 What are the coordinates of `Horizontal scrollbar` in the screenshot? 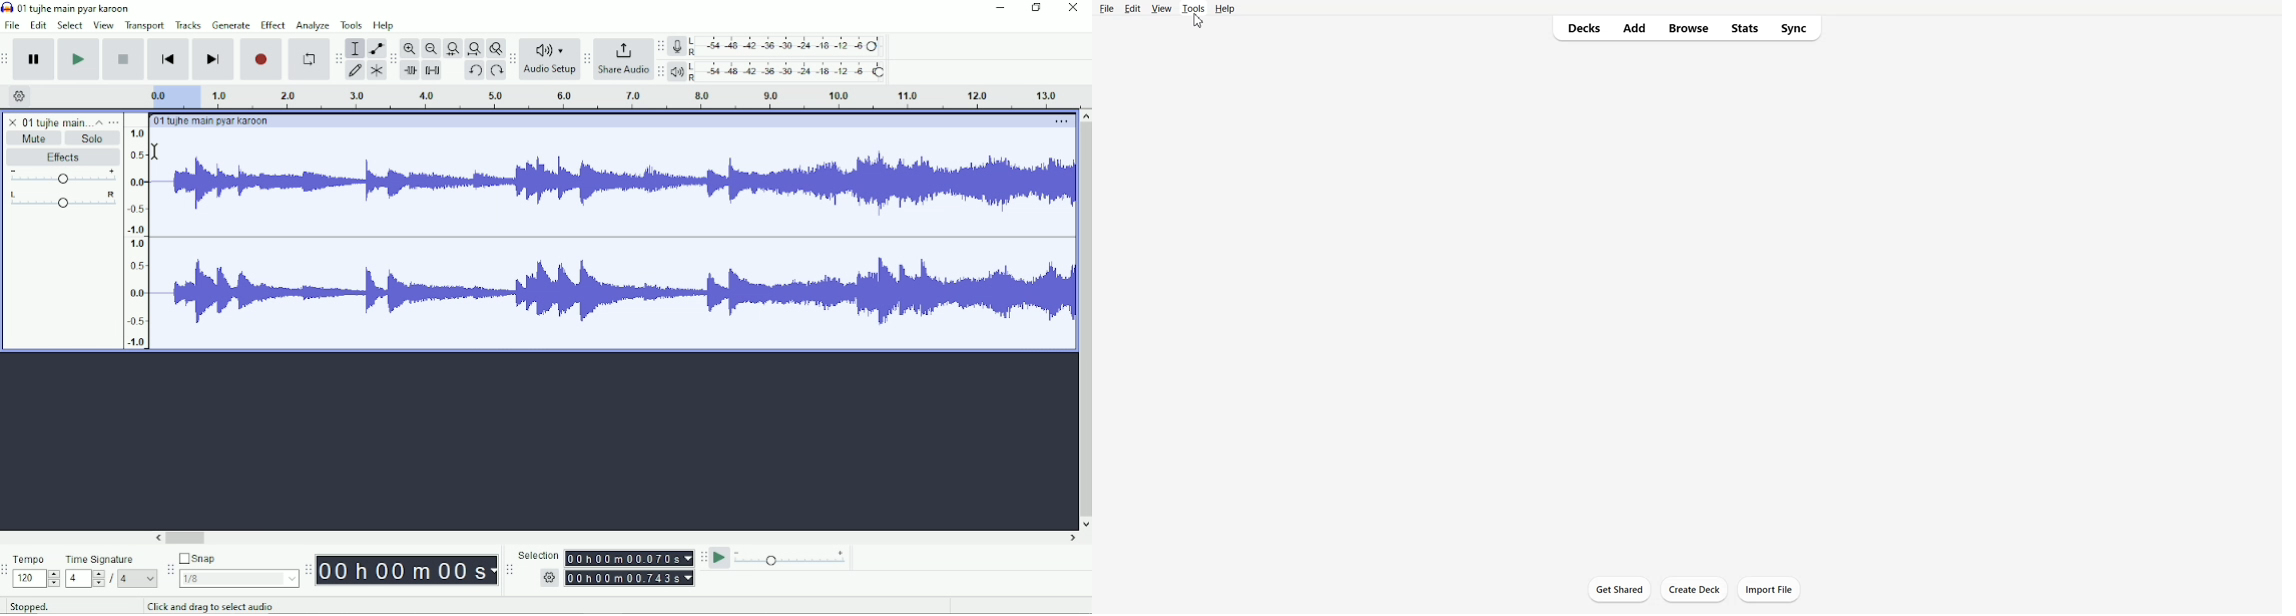 It's located at (617, 538).